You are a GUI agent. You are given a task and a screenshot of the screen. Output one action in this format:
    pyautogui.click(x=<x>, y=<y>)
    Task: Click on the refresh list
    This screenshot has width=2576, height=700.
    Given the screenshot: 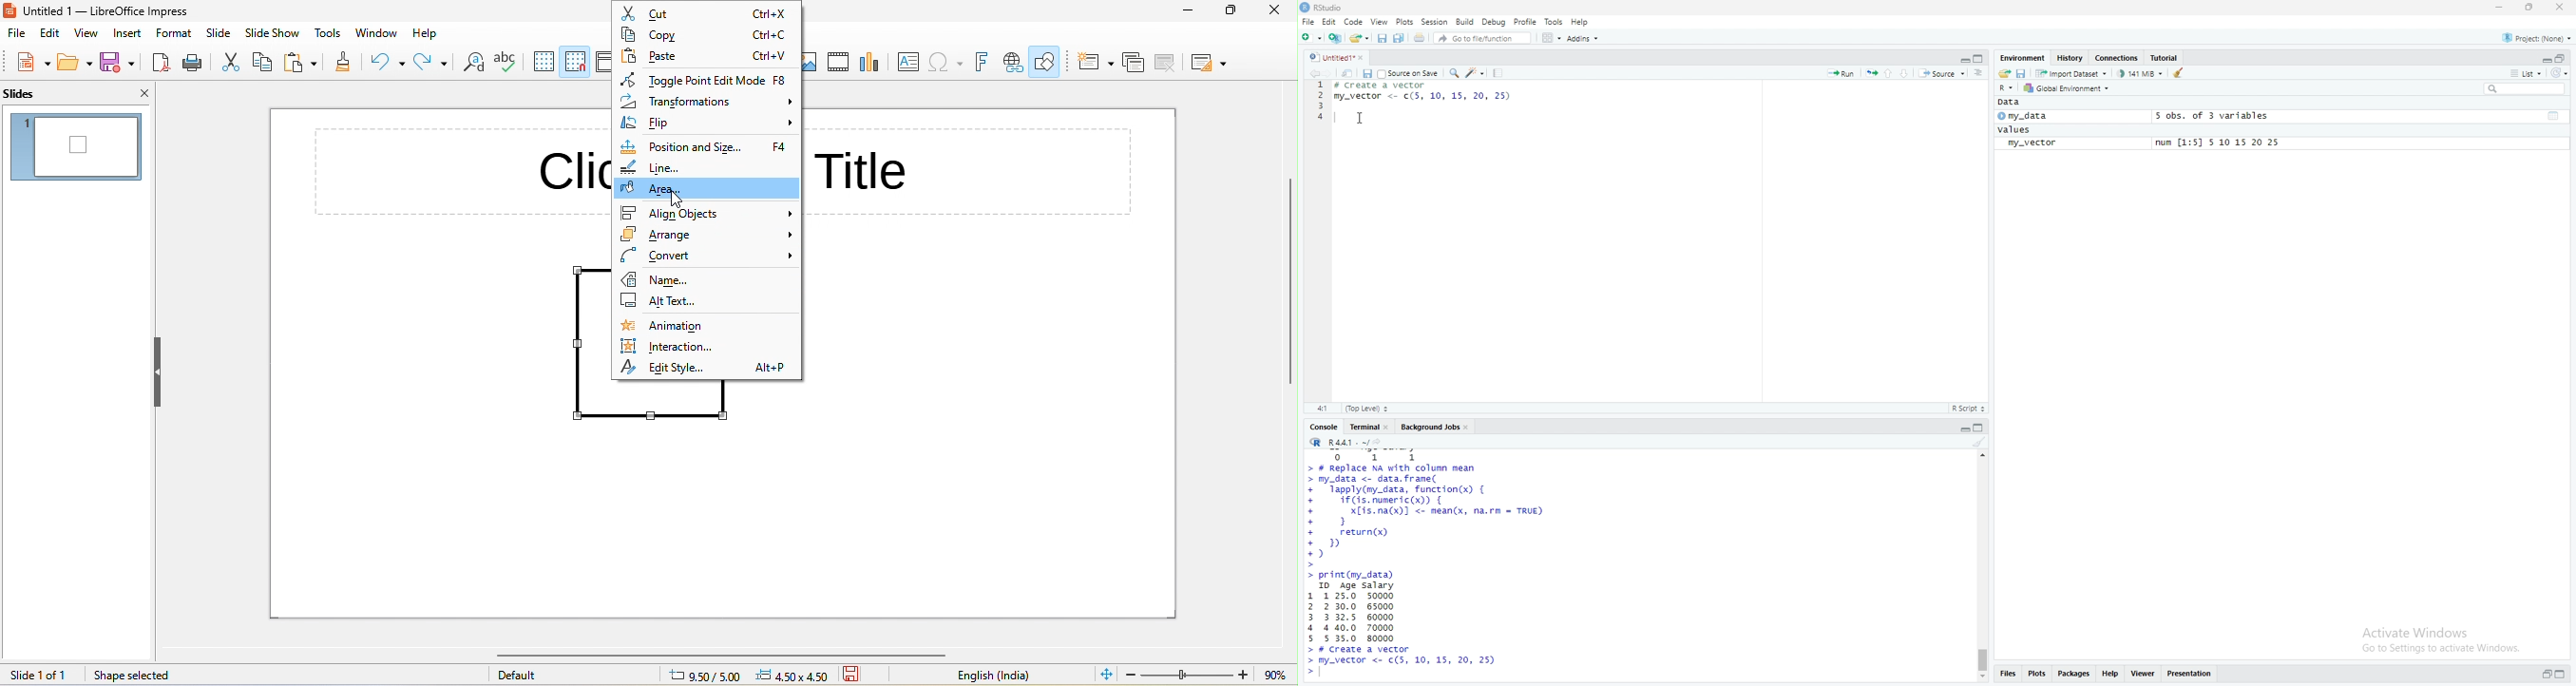 What is the action you would take?
    pyautogui.click(x=2562, y=73)
    